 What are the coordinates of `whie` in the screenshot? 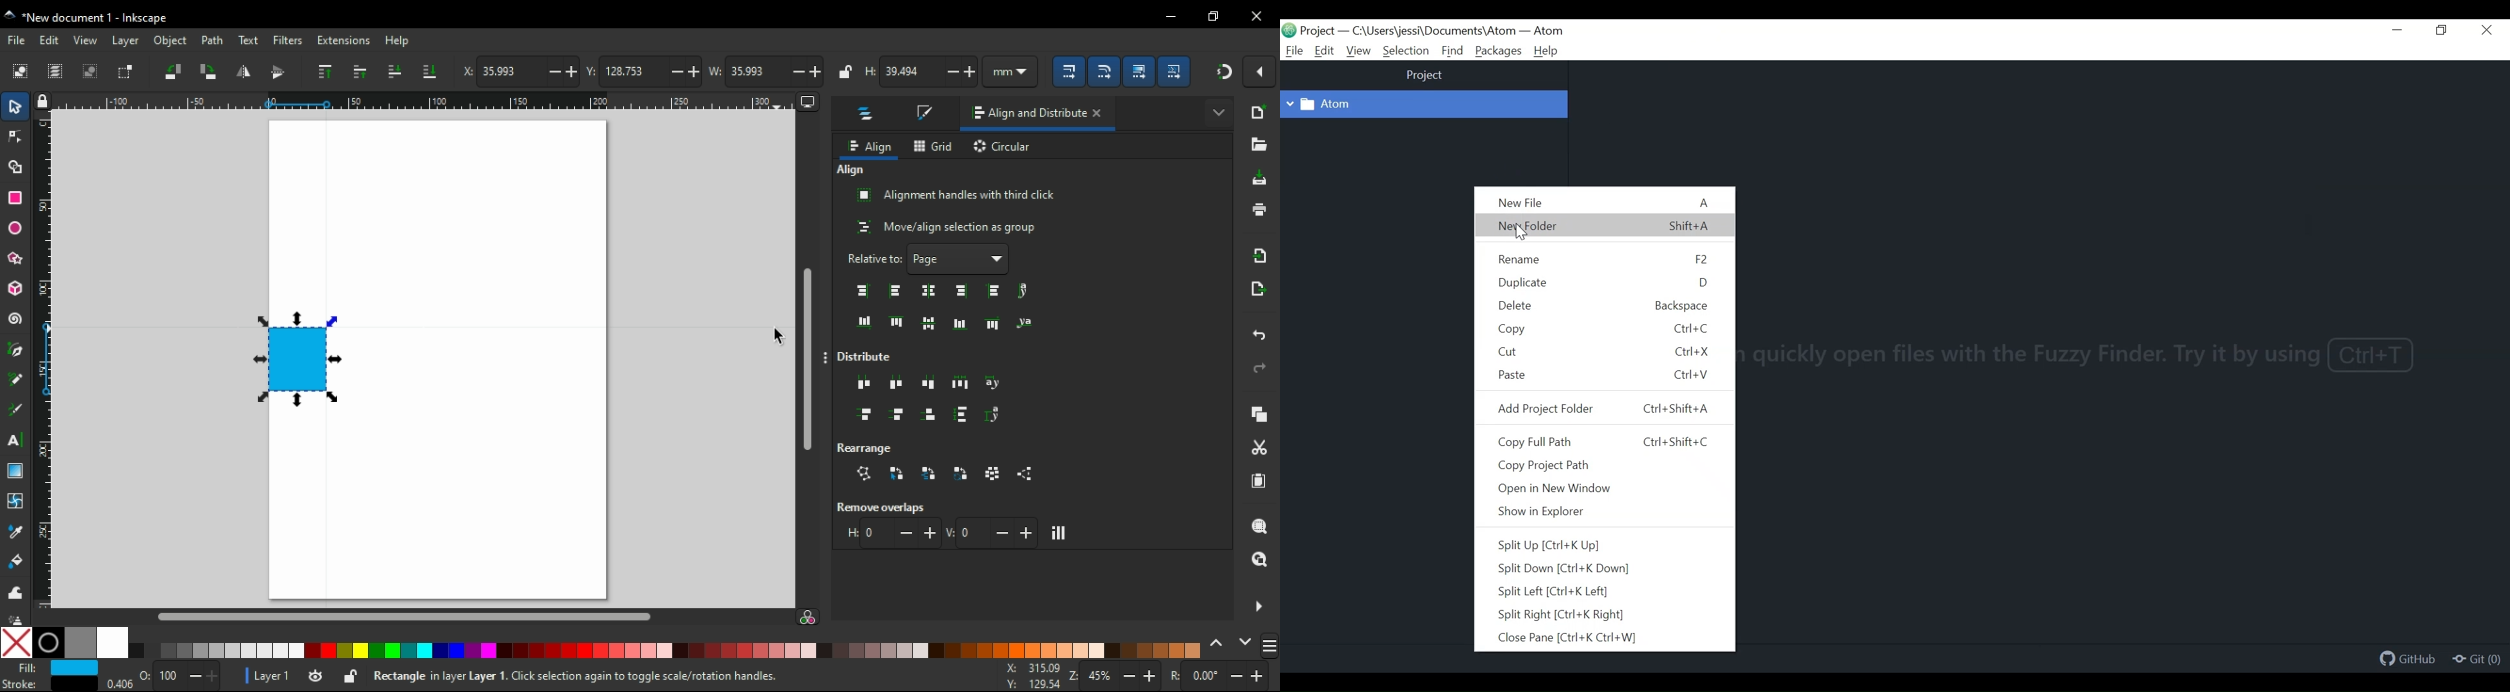 It's located at (115, 643).